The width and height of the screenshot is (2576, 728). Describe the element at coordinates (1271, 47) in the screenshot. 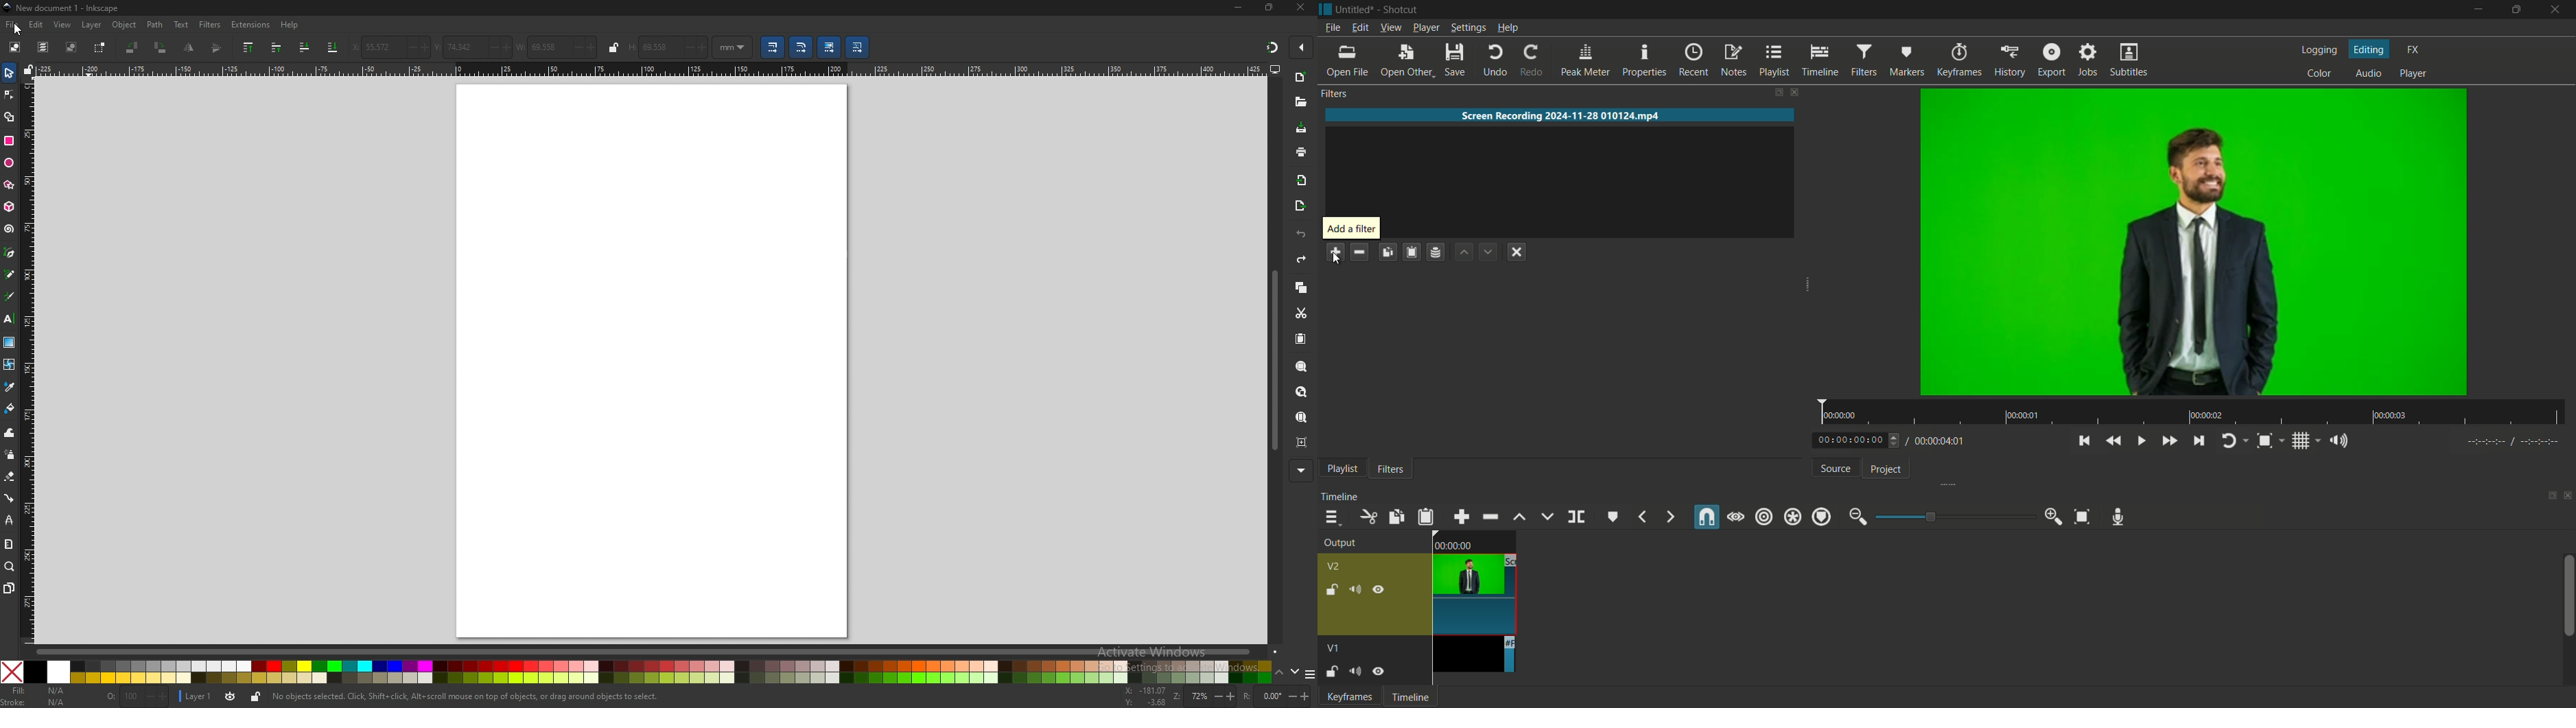

I see `snapping` at that location.